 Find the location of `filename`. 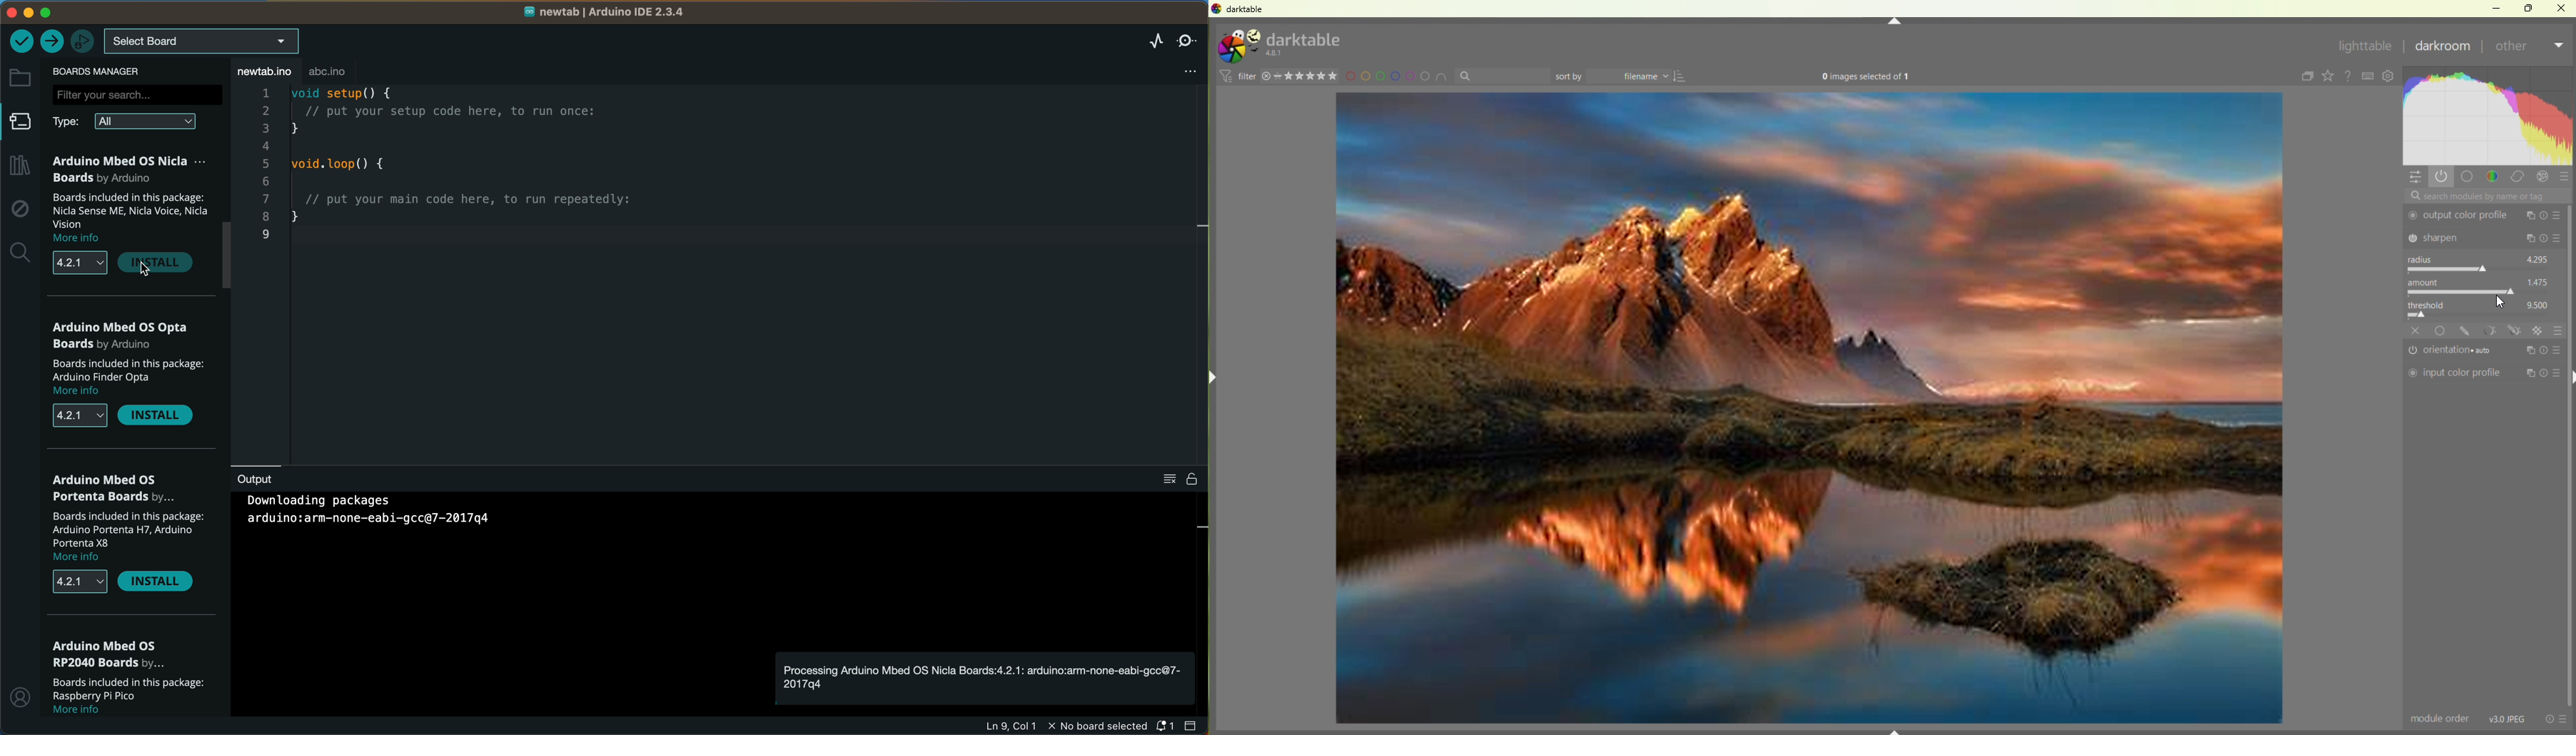

filename is located at coordinates (1632, 77).